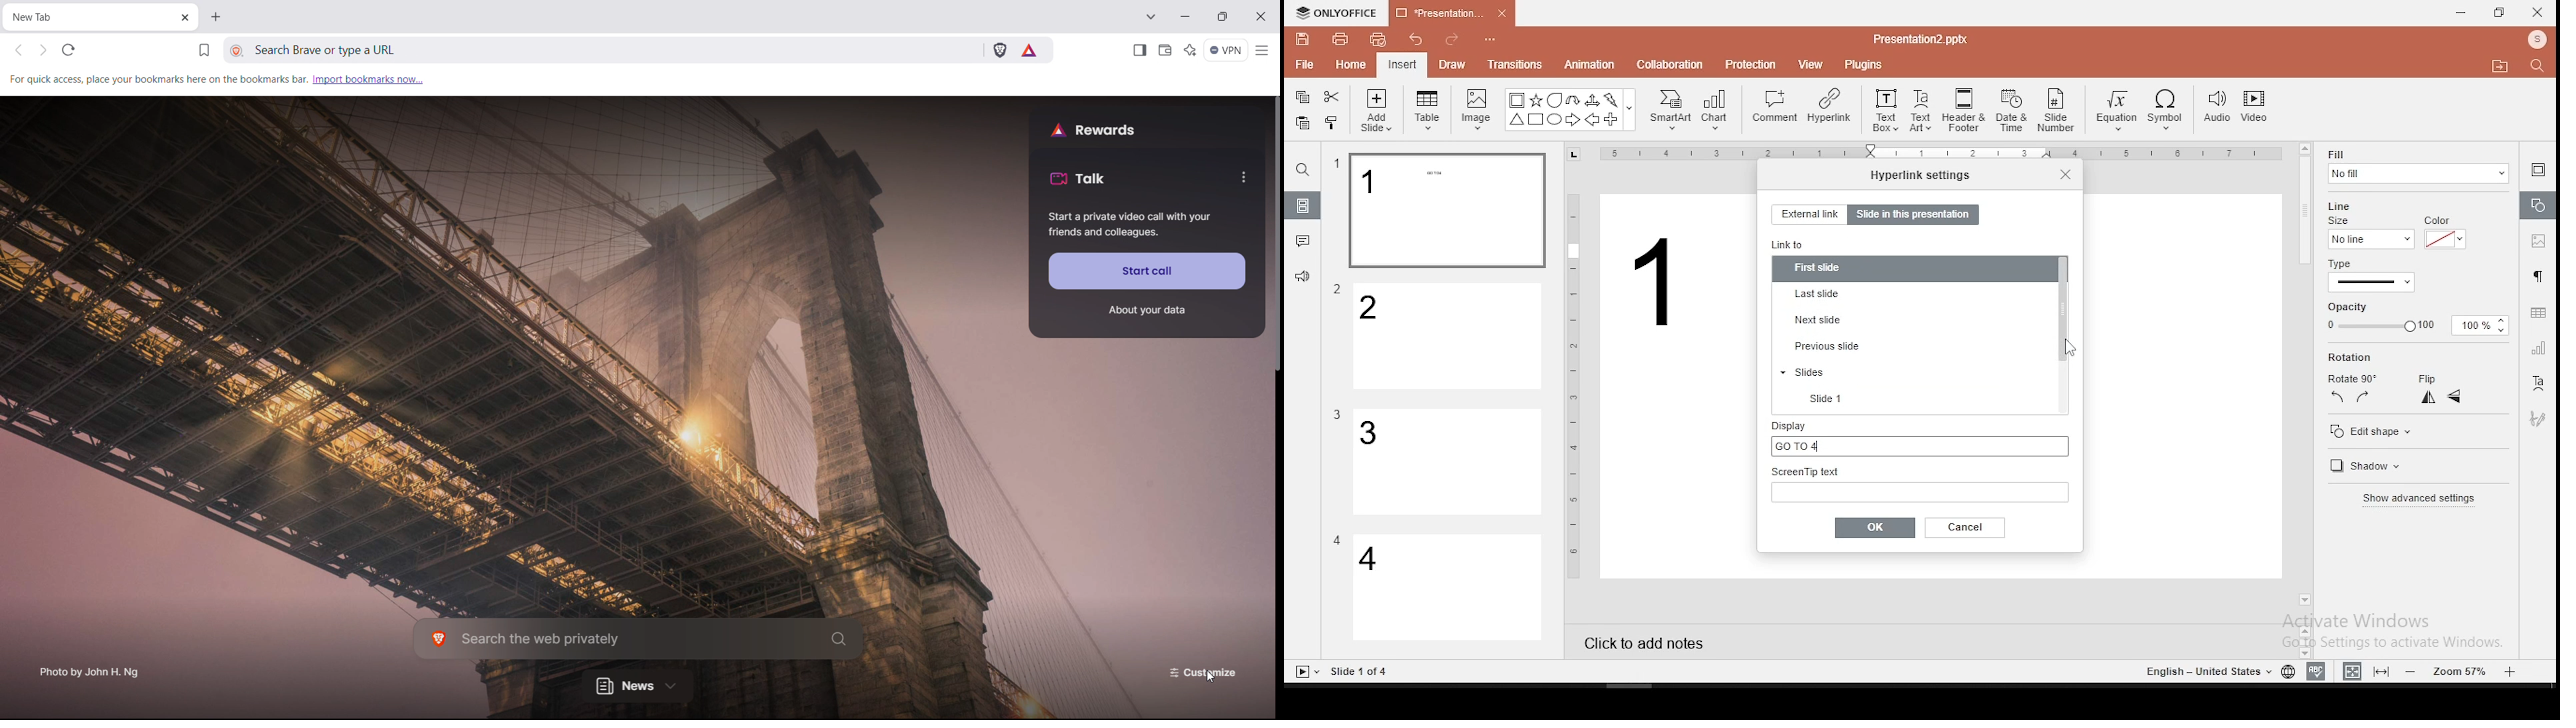 This screenshot has height=728, width=2576. Describe the element at coordinates (2057, 110) in the screenshot. I see `slide number` at that location.